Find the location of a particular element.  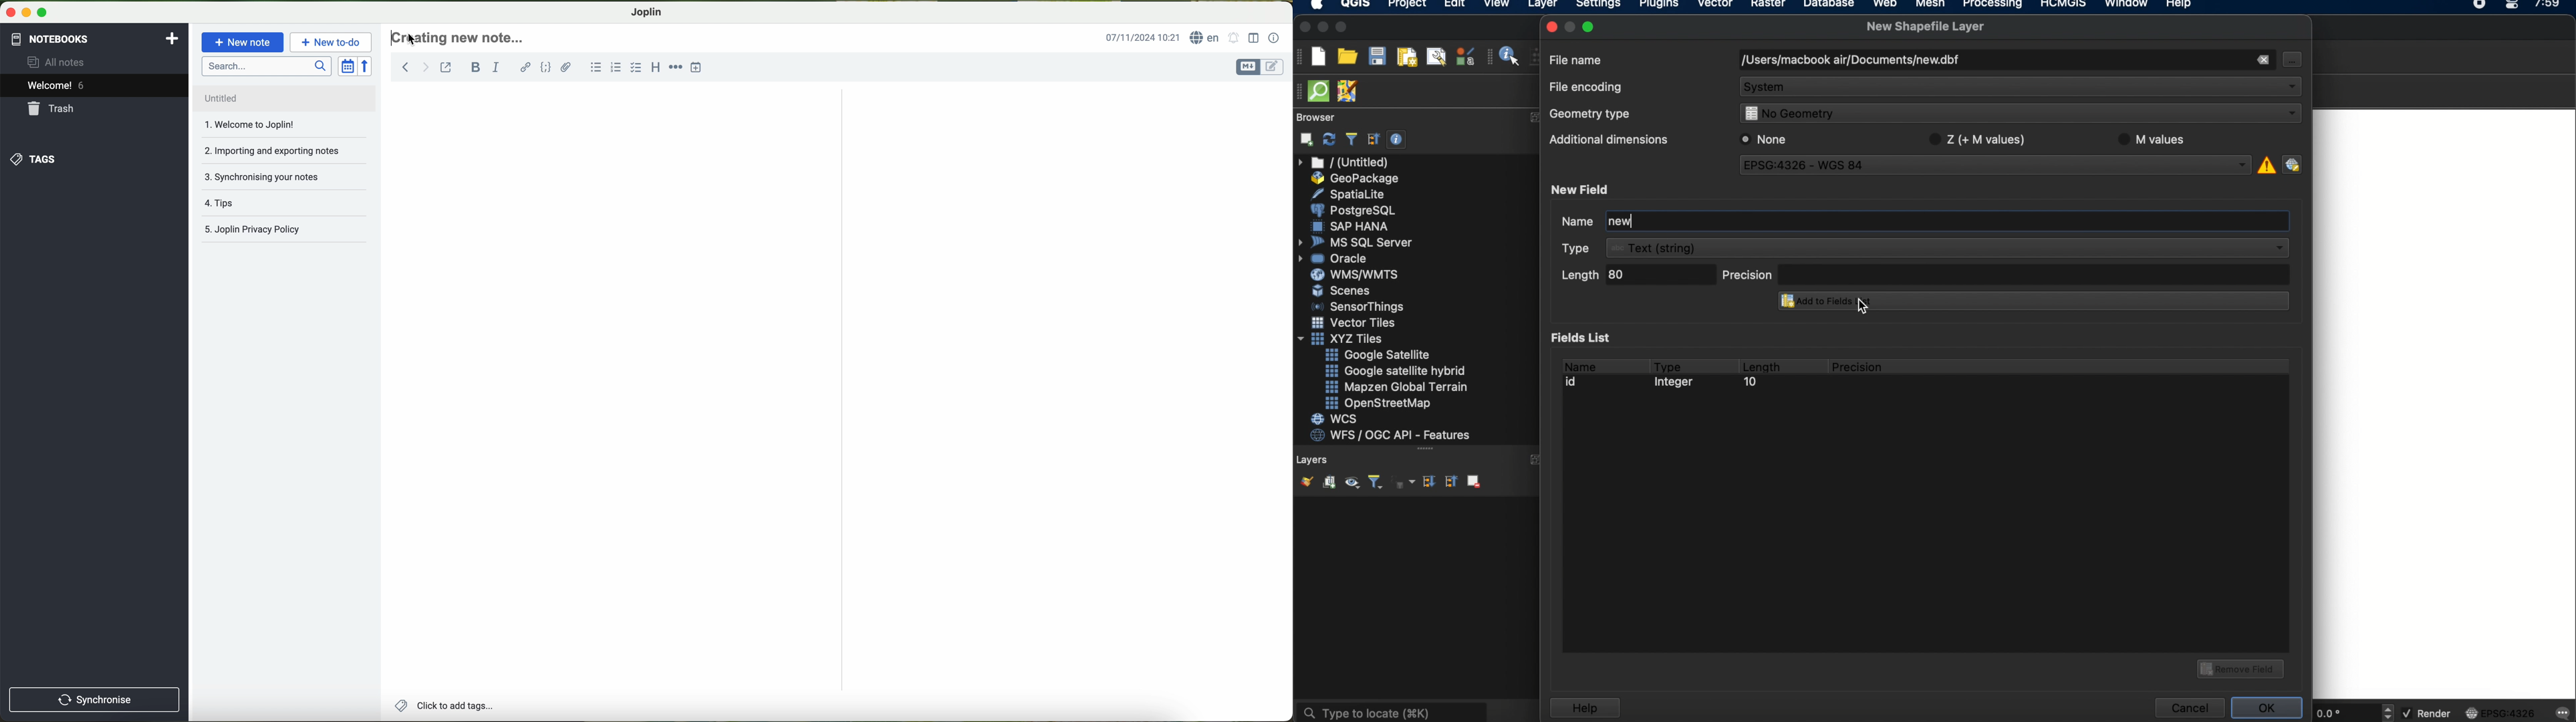

forward is located at coordinates (426, 67).